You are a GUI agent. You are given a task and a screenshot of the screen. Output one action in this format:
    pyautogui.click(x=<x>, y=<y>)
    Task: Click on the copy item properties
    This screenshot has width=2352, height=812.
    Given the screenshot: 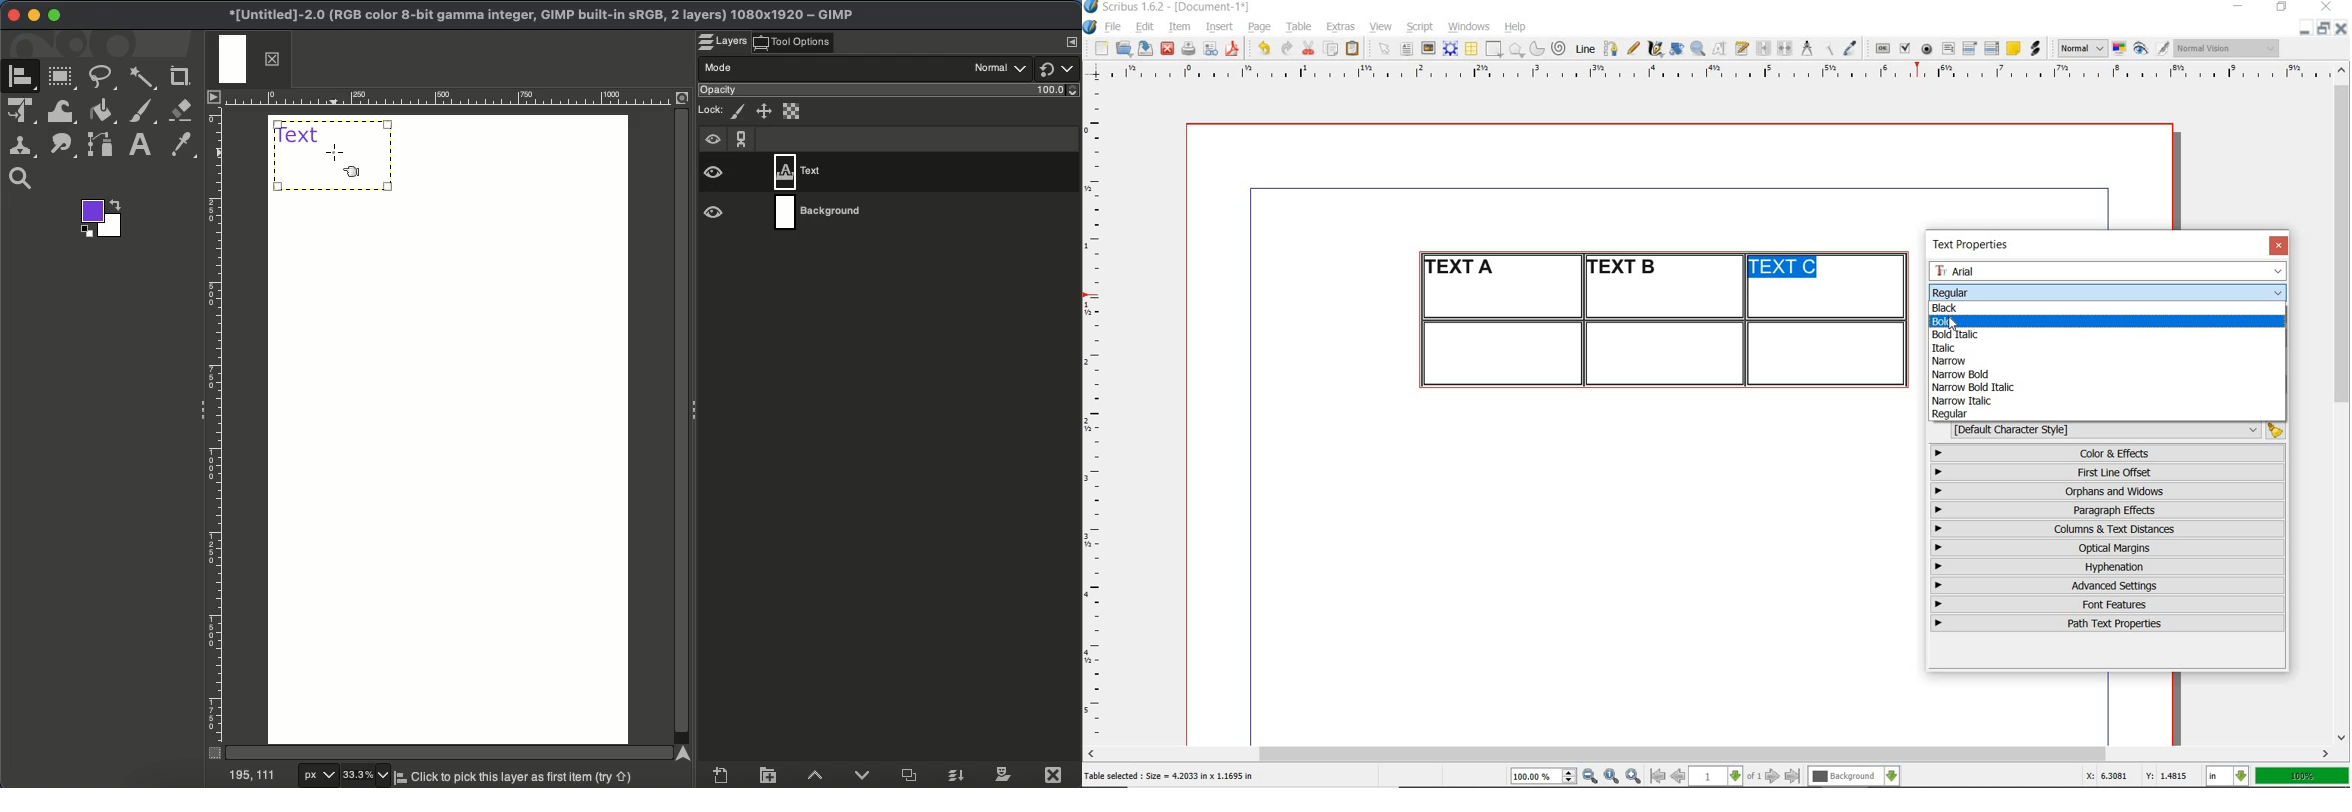 What is the action you would take?
    pyautogui.click(x=1828, y=48)
    